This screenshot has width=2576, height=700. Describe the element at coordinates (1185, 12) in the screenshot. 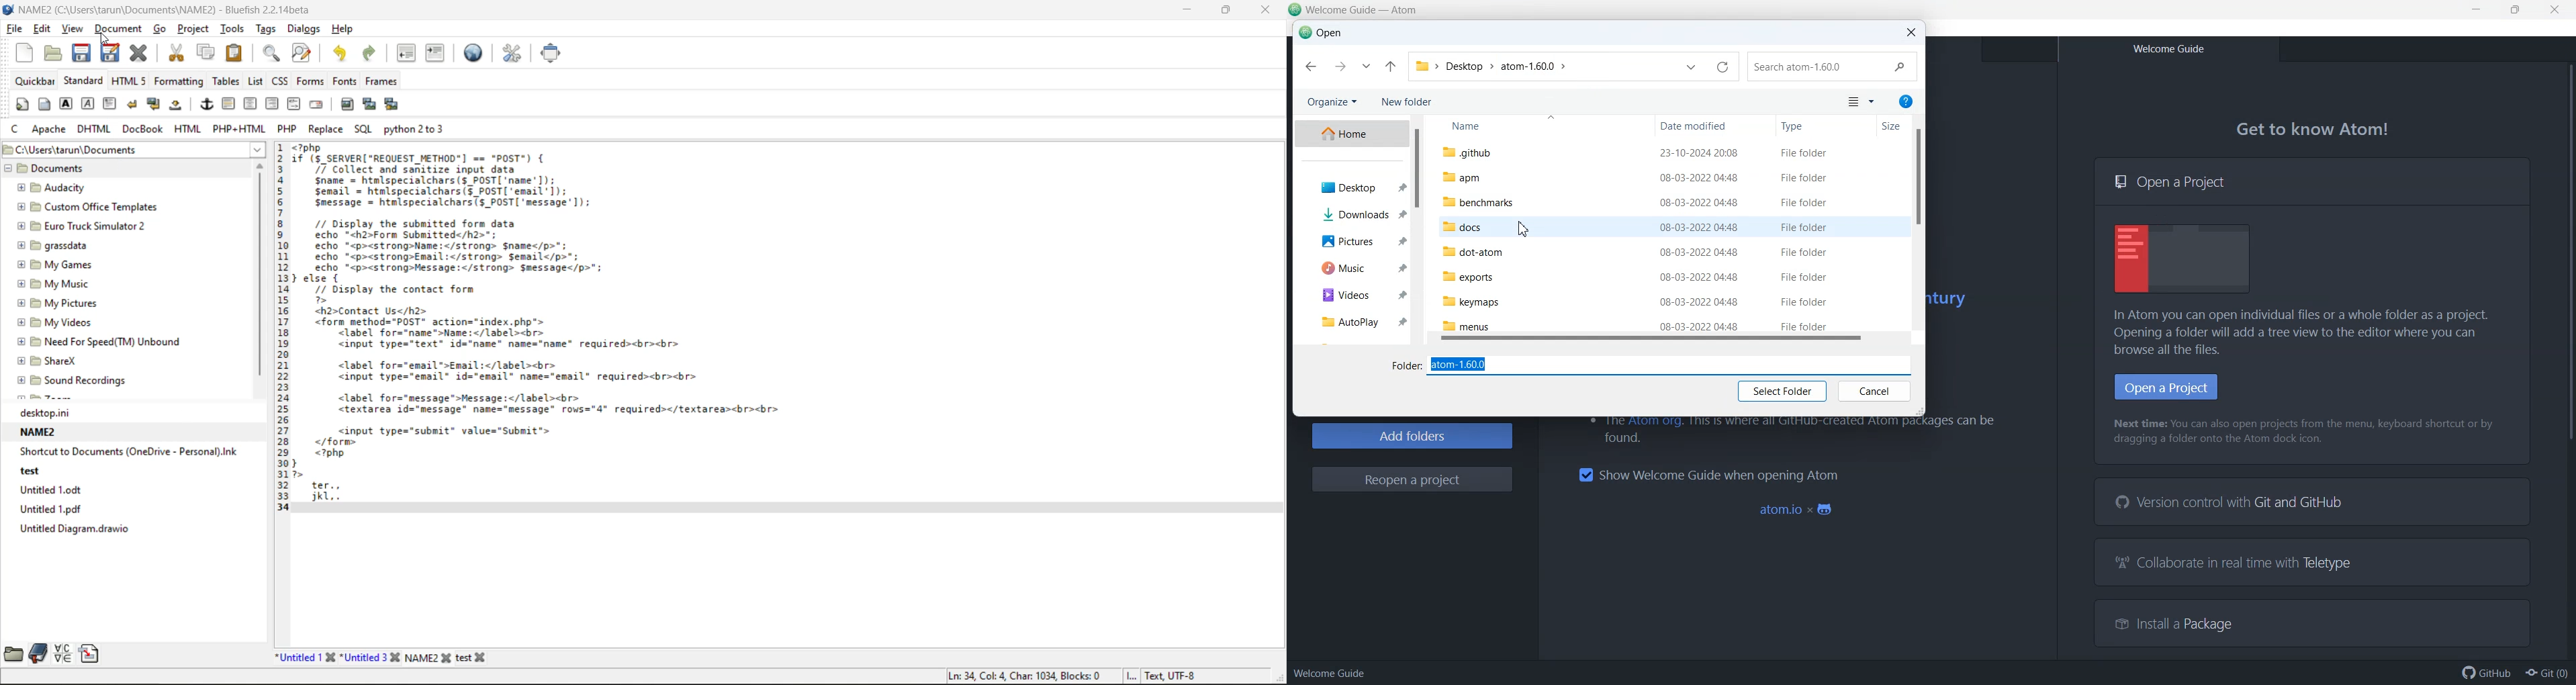

I see `minimize` at that location.